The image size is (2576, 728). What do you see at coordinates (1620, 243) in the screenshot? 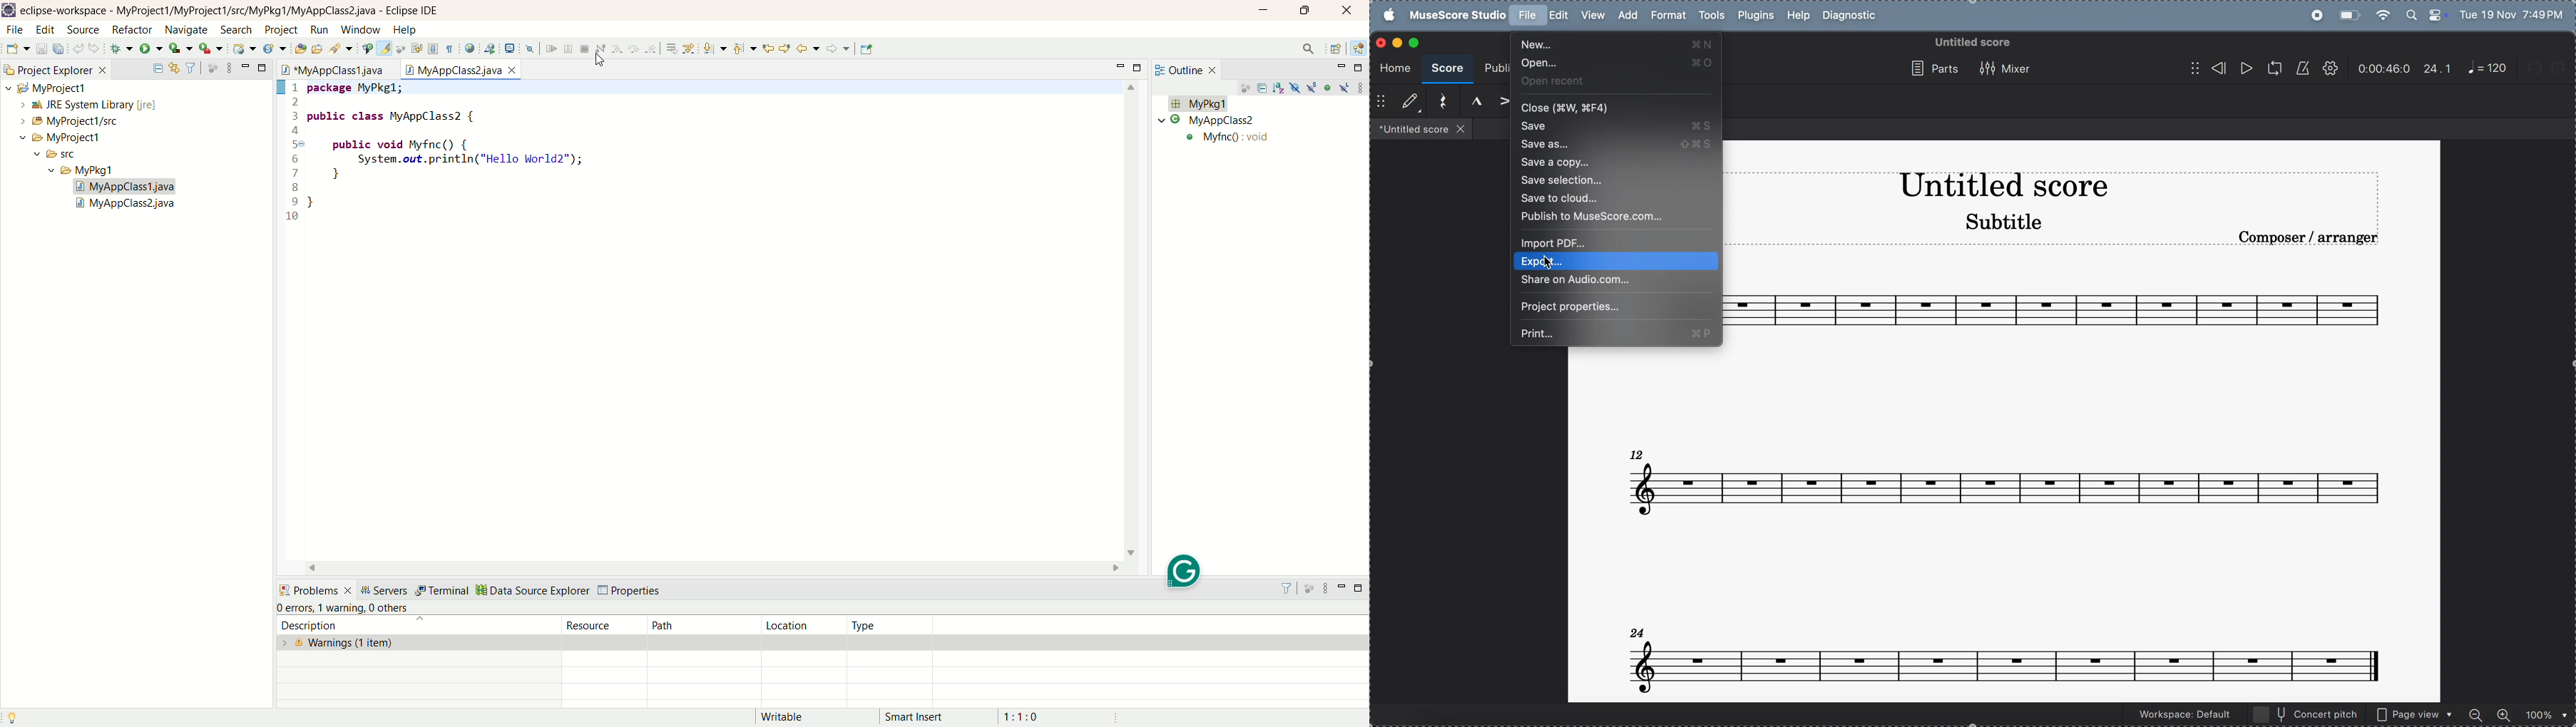
I see `import pdf` at bounding box center [1620, 243].